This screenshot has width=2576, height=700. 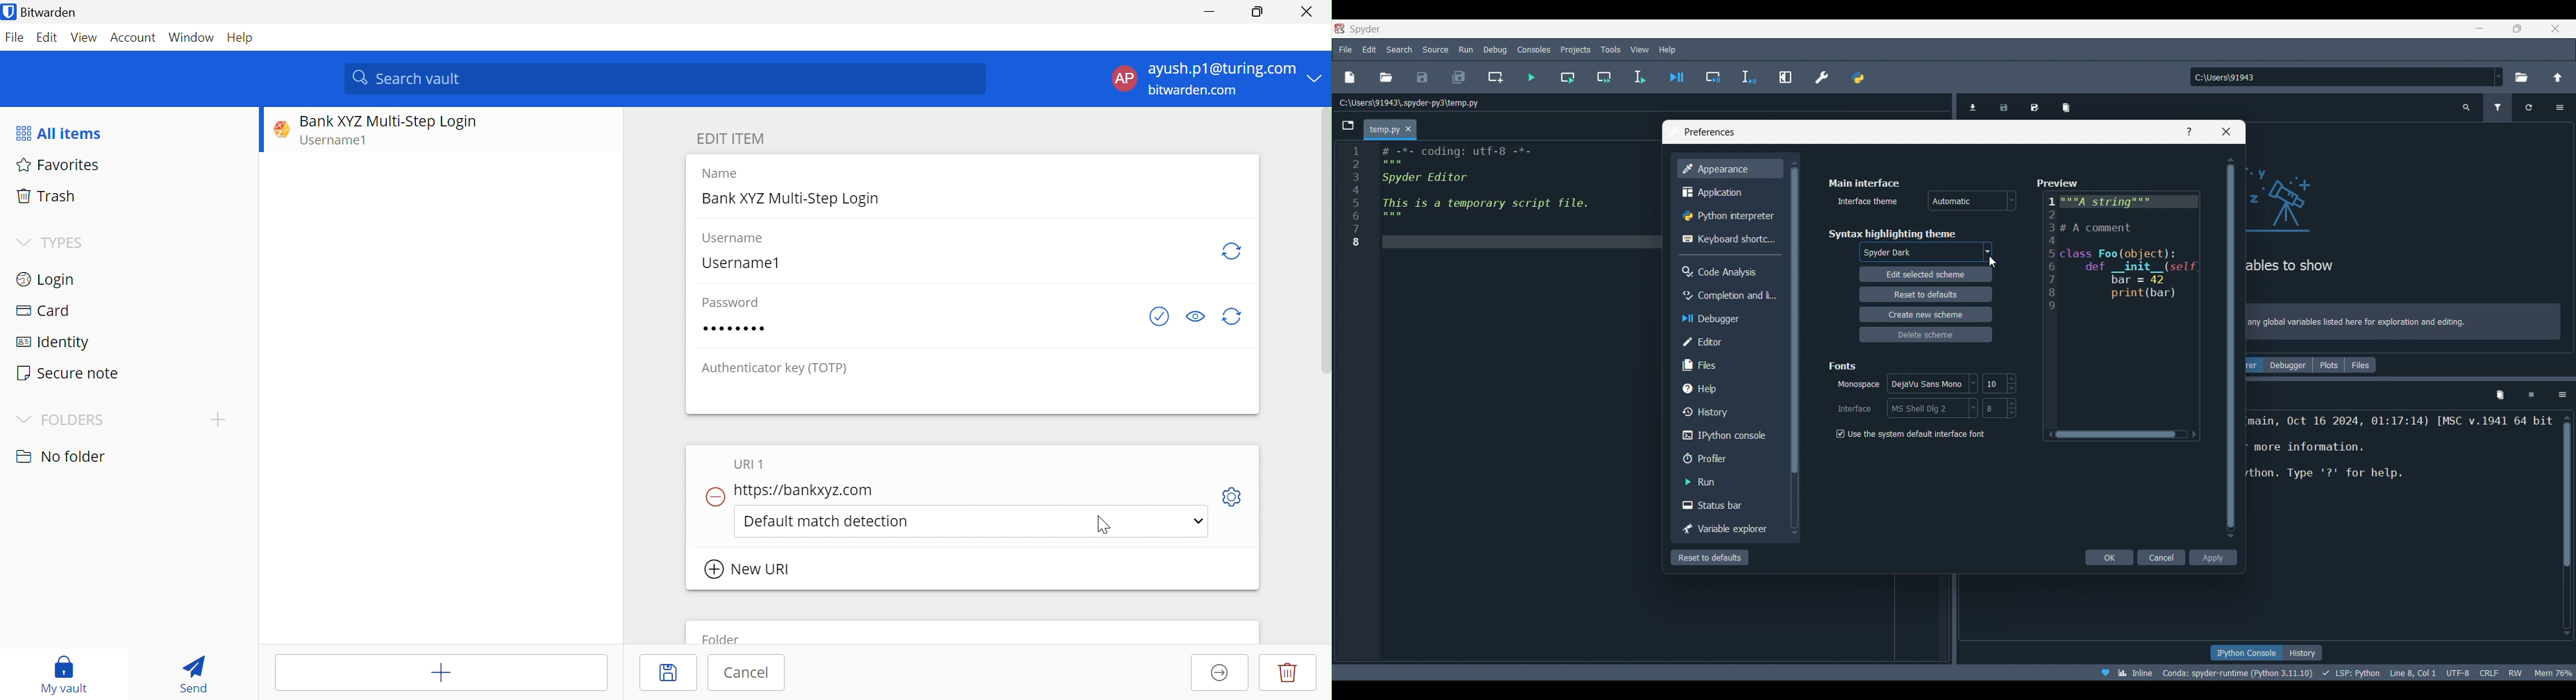 What do you see at coordinates (1916, 434) in the screenshot?
I see `Toggle for system default font` at bounding box center [1916, 434].